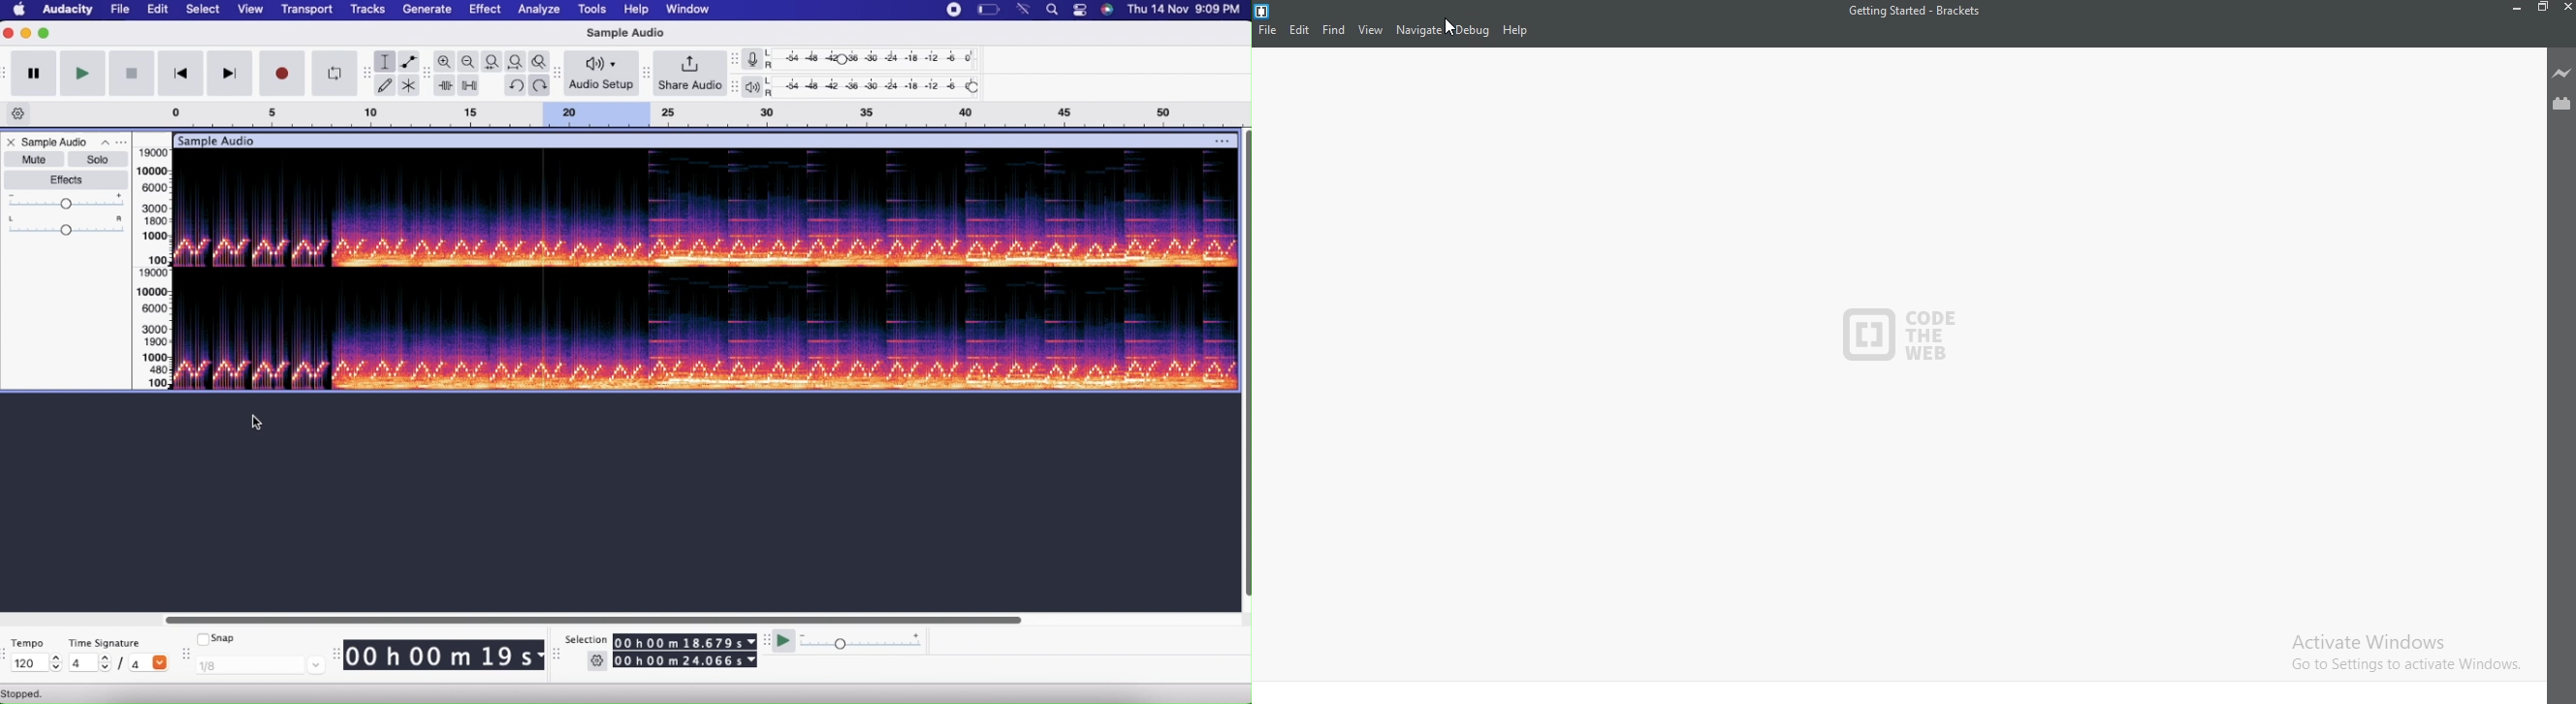 The height and width of the screenshot is (728, 2576). I want to click on Select, so click(206, 9).